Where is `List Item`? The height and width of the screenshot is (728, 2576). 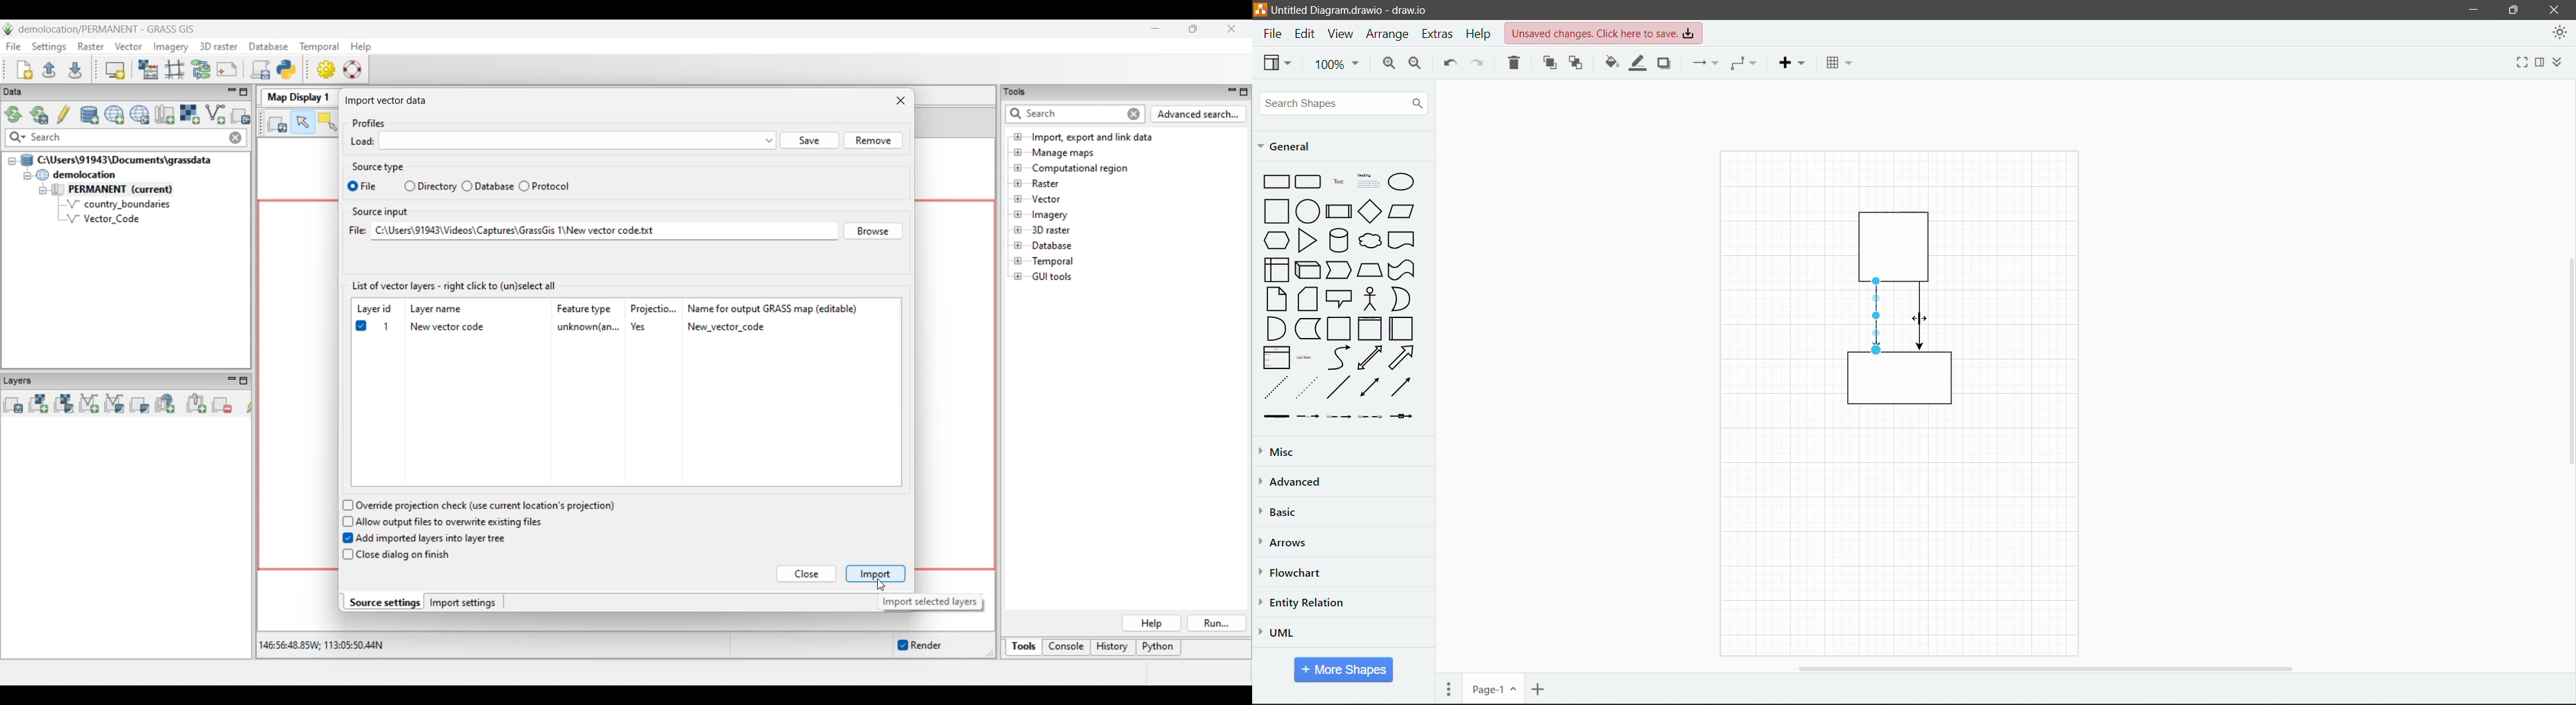
List Item is located at coordinates (1306, 358).